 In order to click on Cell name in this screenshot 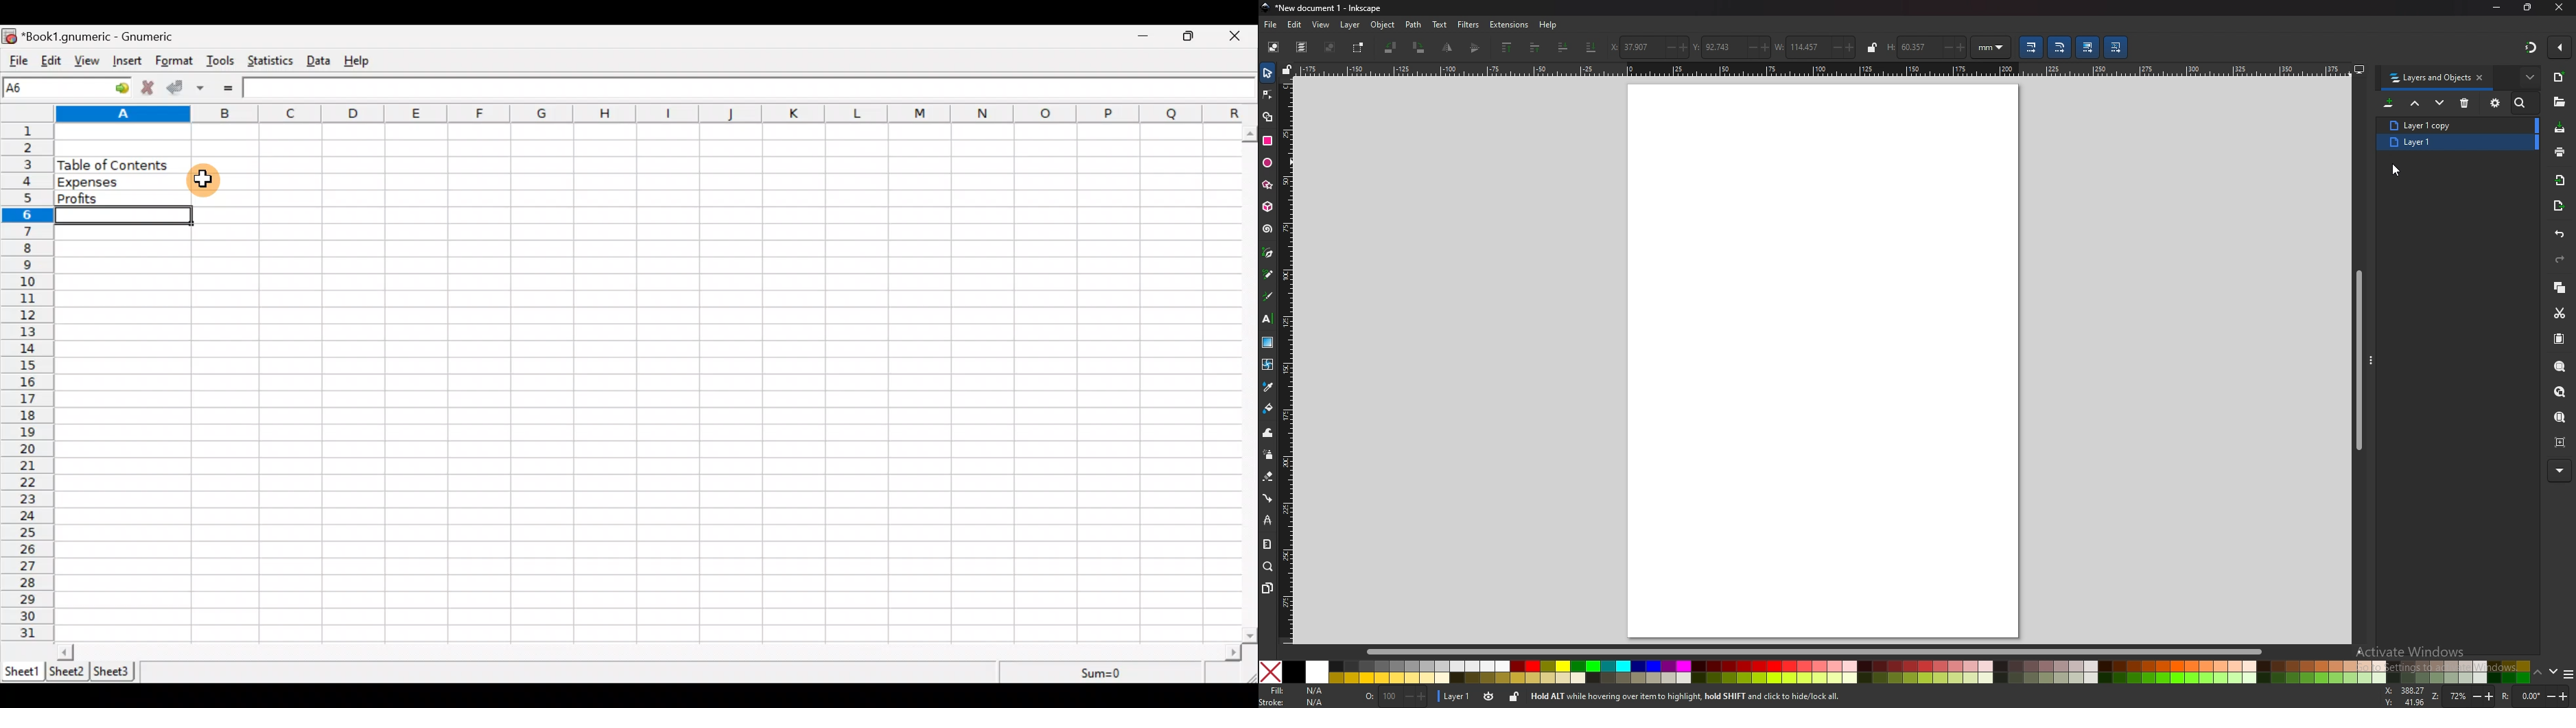, I will do `click(68, 87)`.